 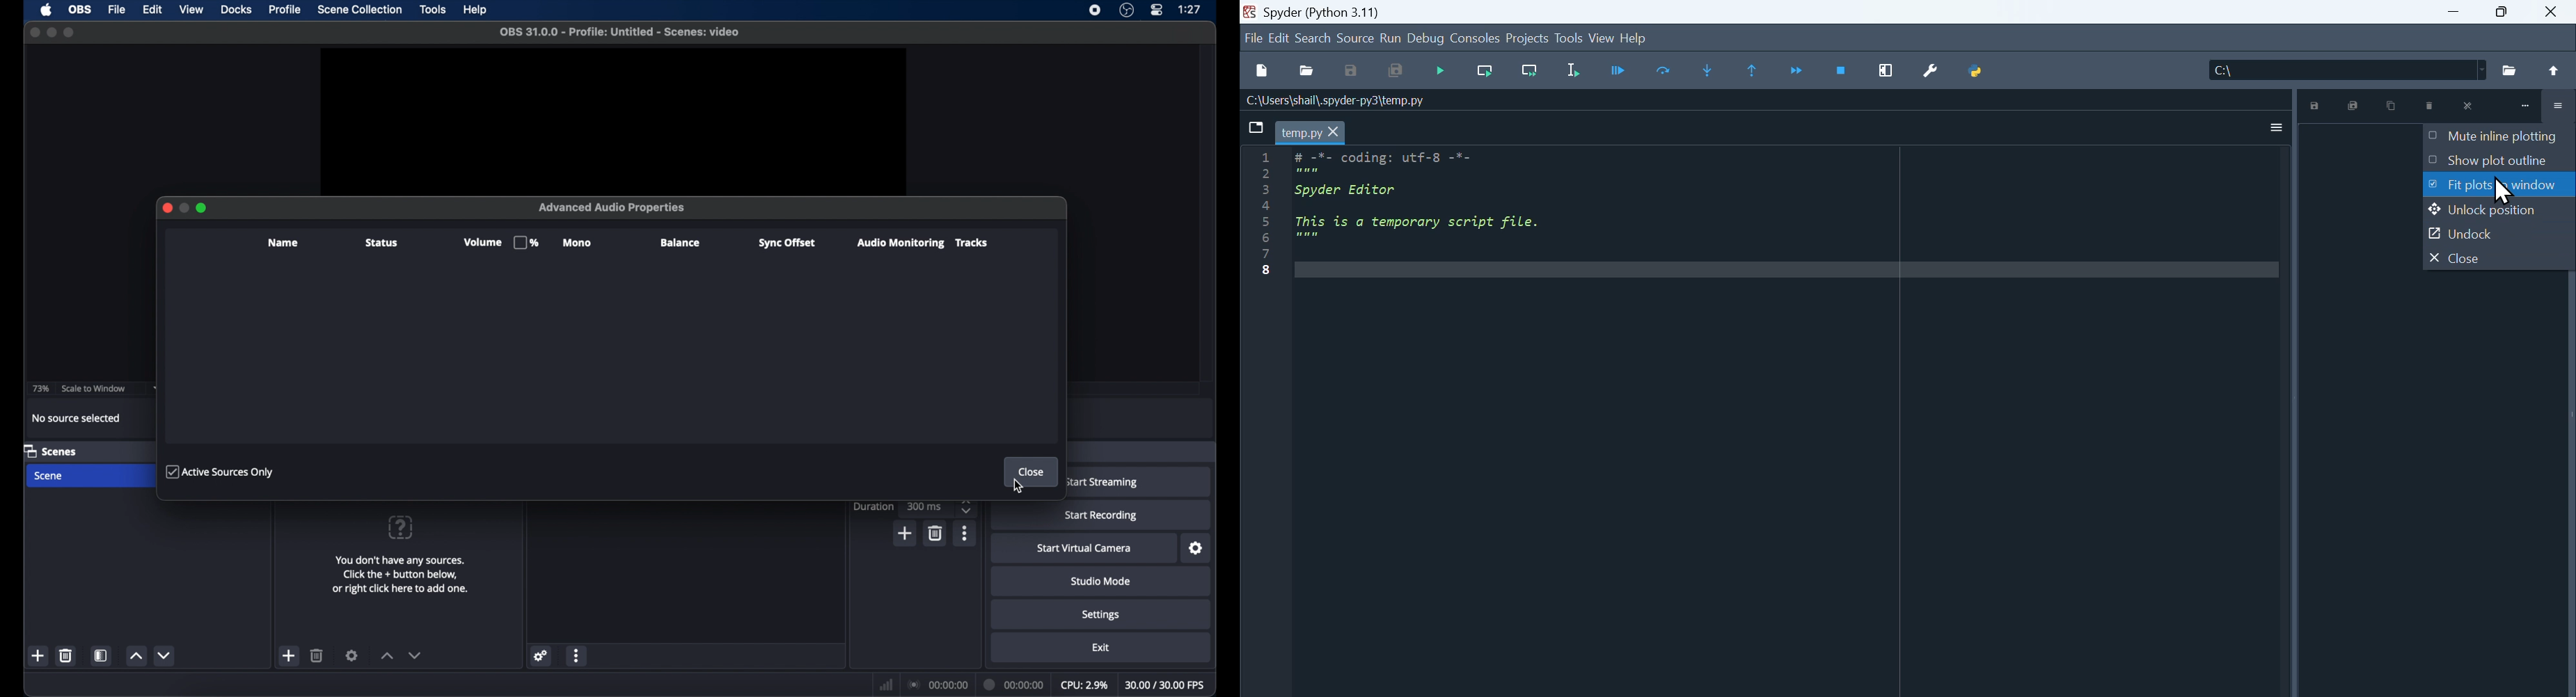 What do you see at coordinates (615, 119) in the screenshot?
I see `preview` at bounding box center [615, 119].